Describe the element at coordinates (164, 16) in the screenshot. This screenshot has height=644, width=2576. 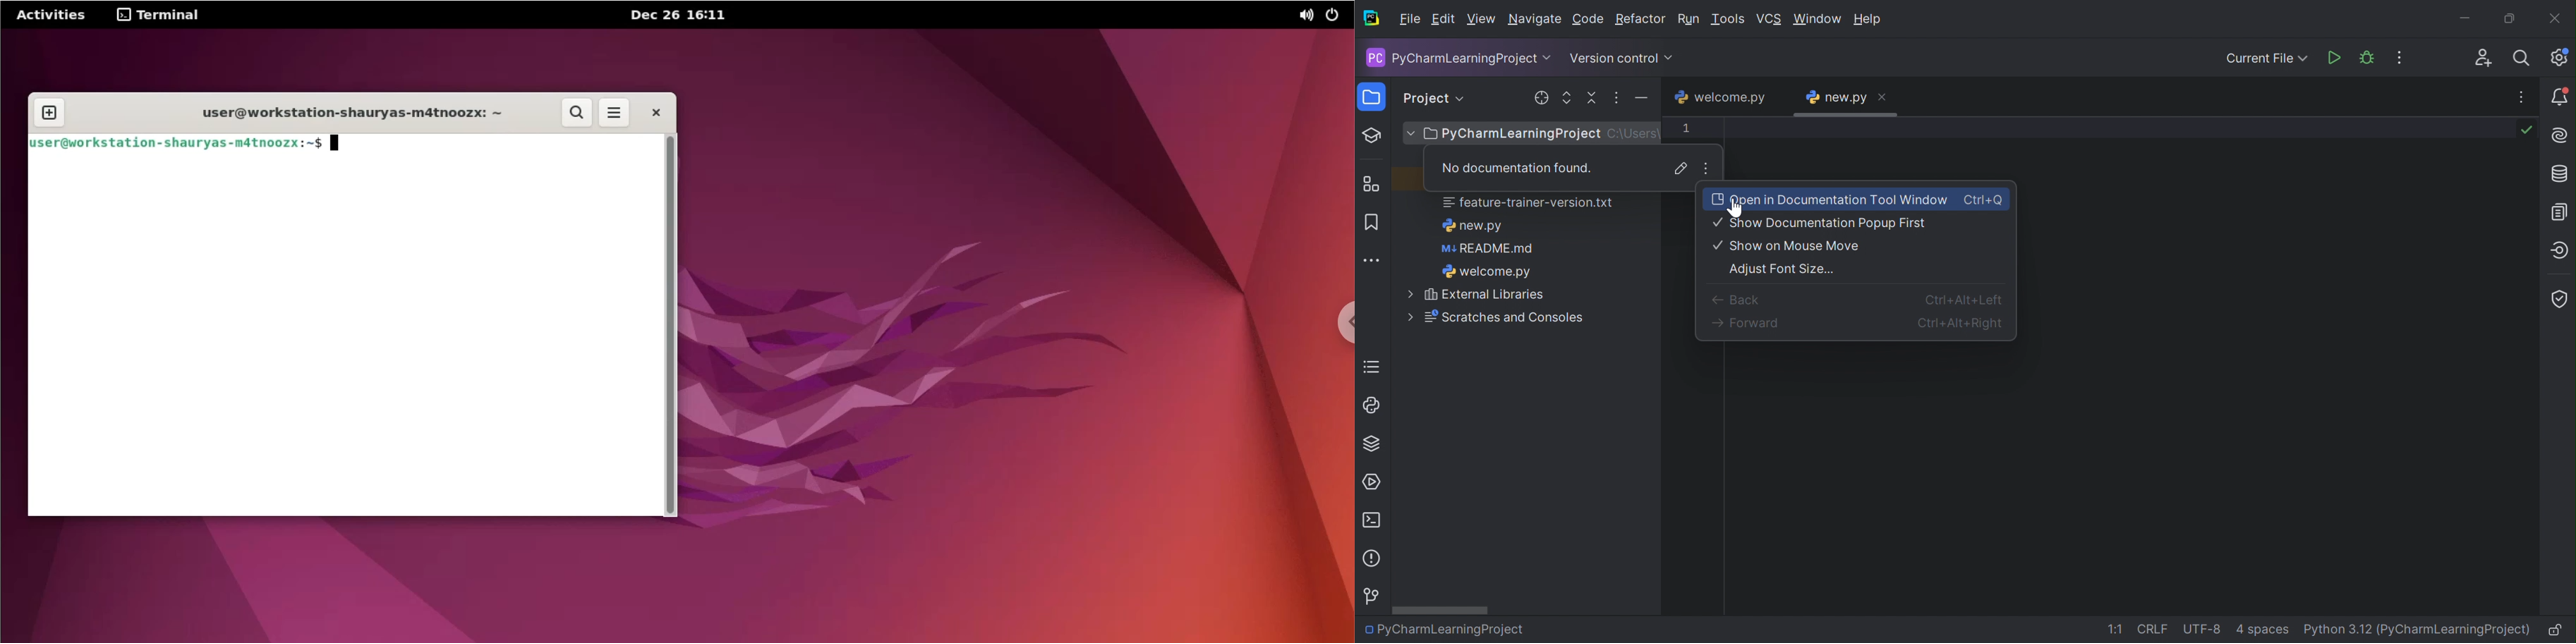
I see `terminal options` at that location.